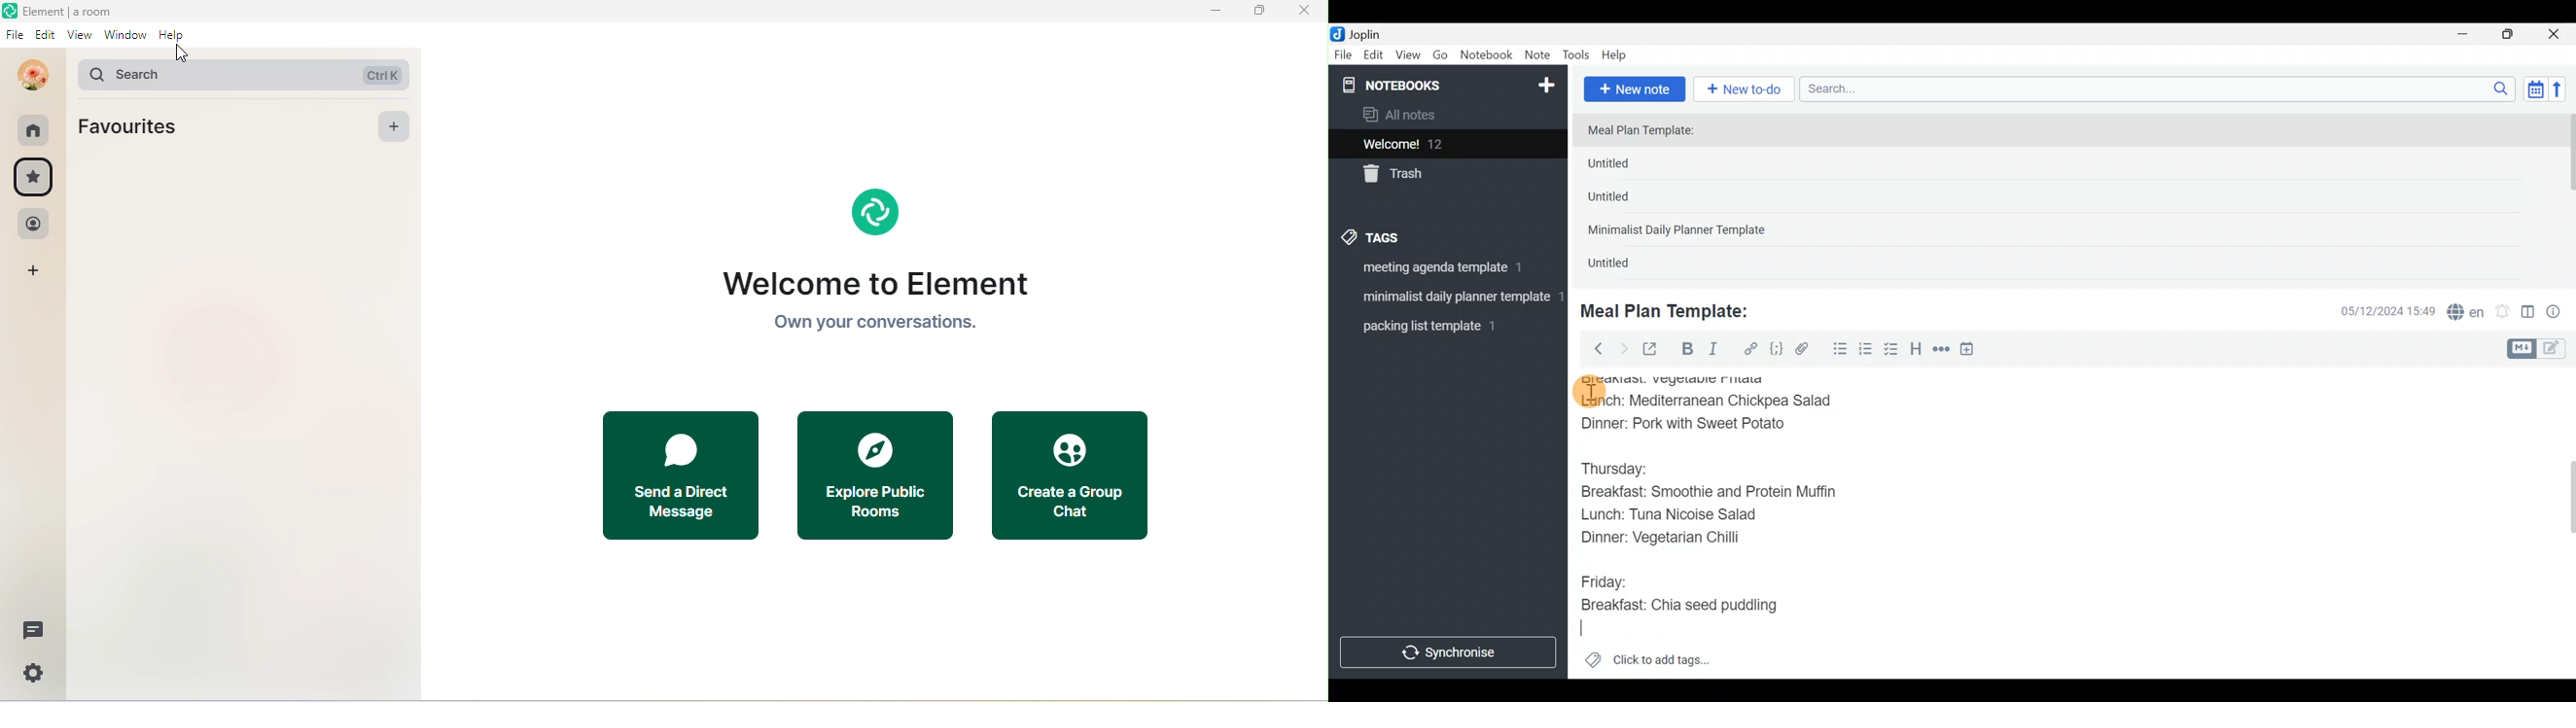  Describe the element at coordinates (1649, 131) in the screenshot. I see `Meal Plan Template:` at that location.